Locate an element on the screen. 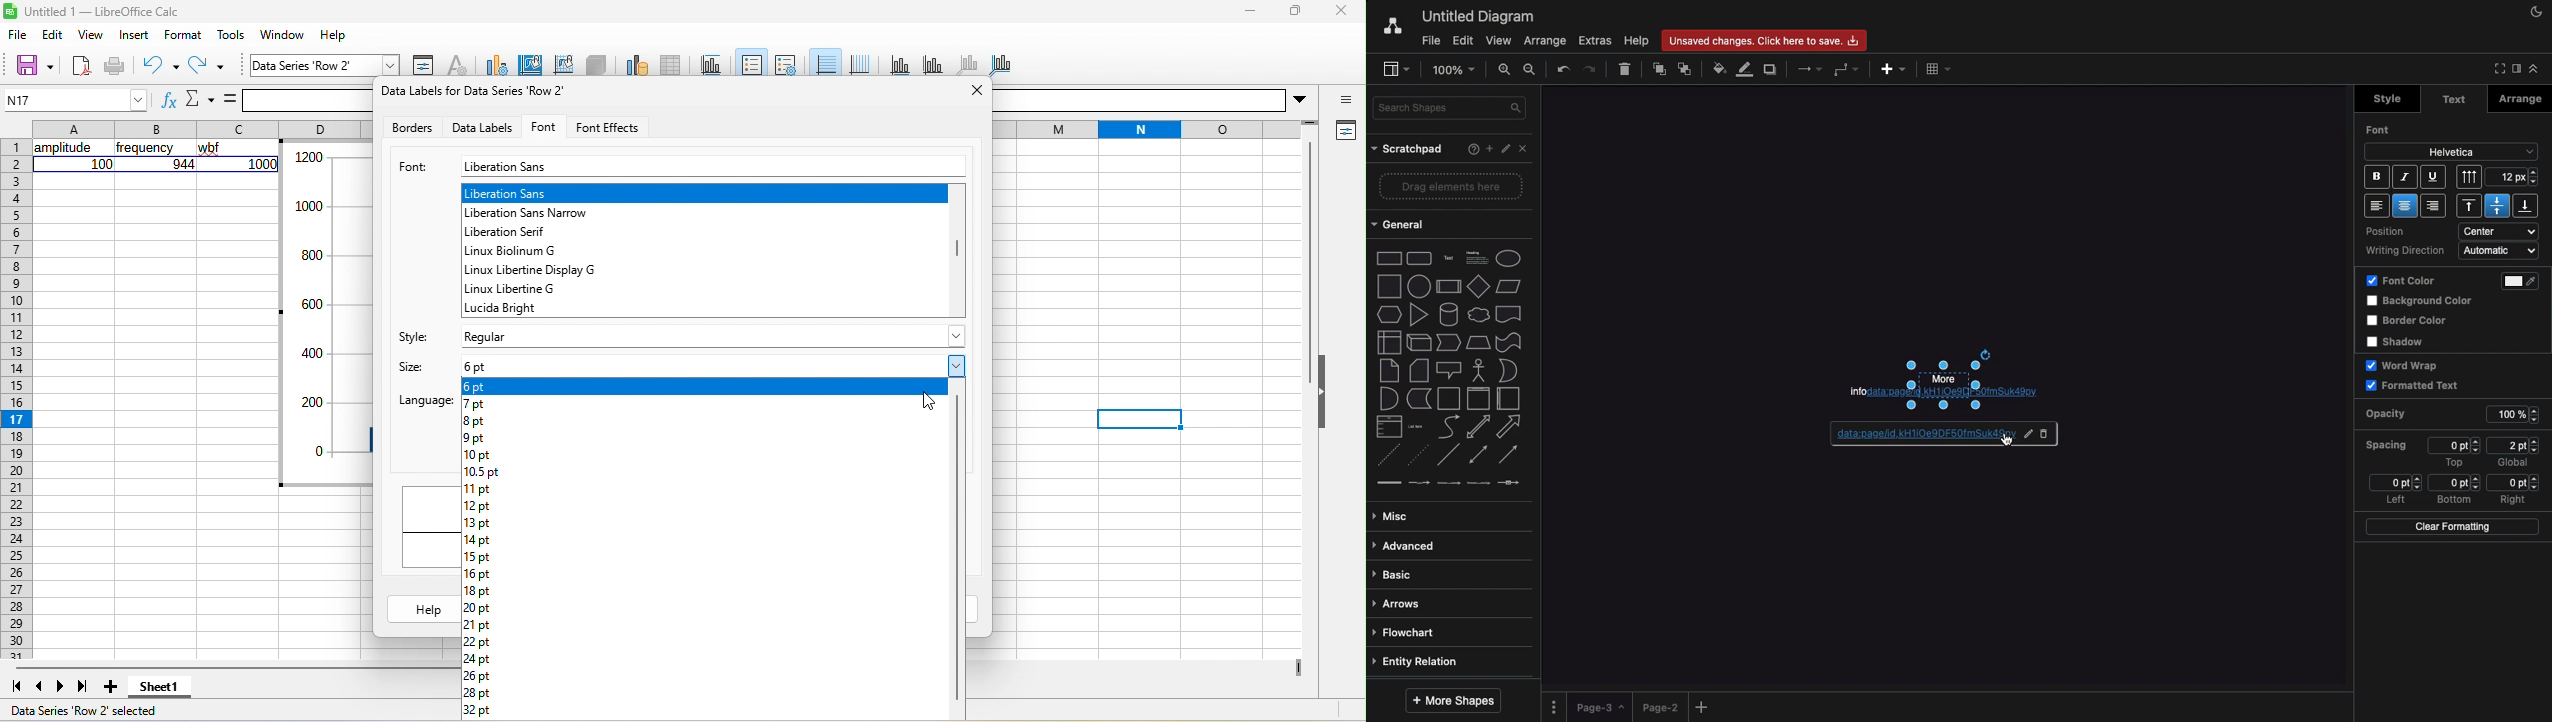 The height and width of the screenshot is (728, 2576). 0 pt is located at coordinates (2395, 482).